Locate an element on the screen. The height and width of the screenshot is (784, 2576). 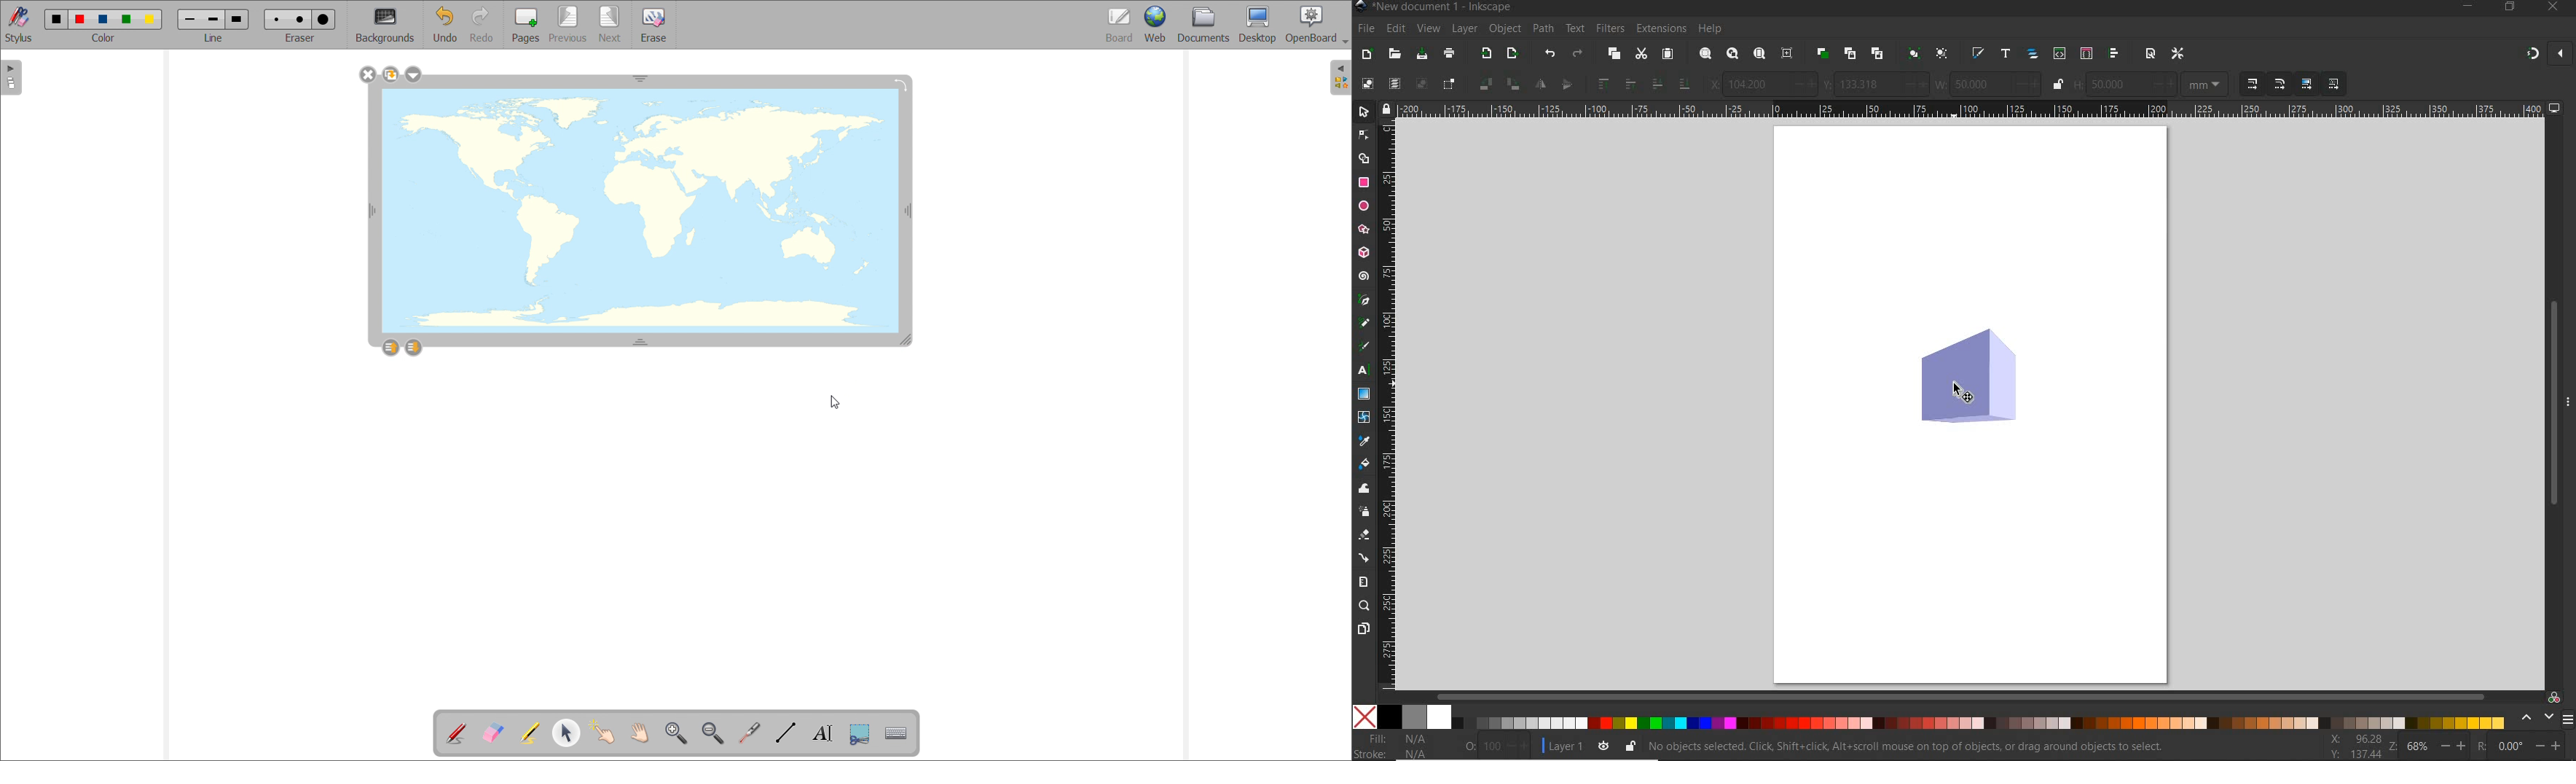
calligraphy tool is located at coordinates (1364, 348).